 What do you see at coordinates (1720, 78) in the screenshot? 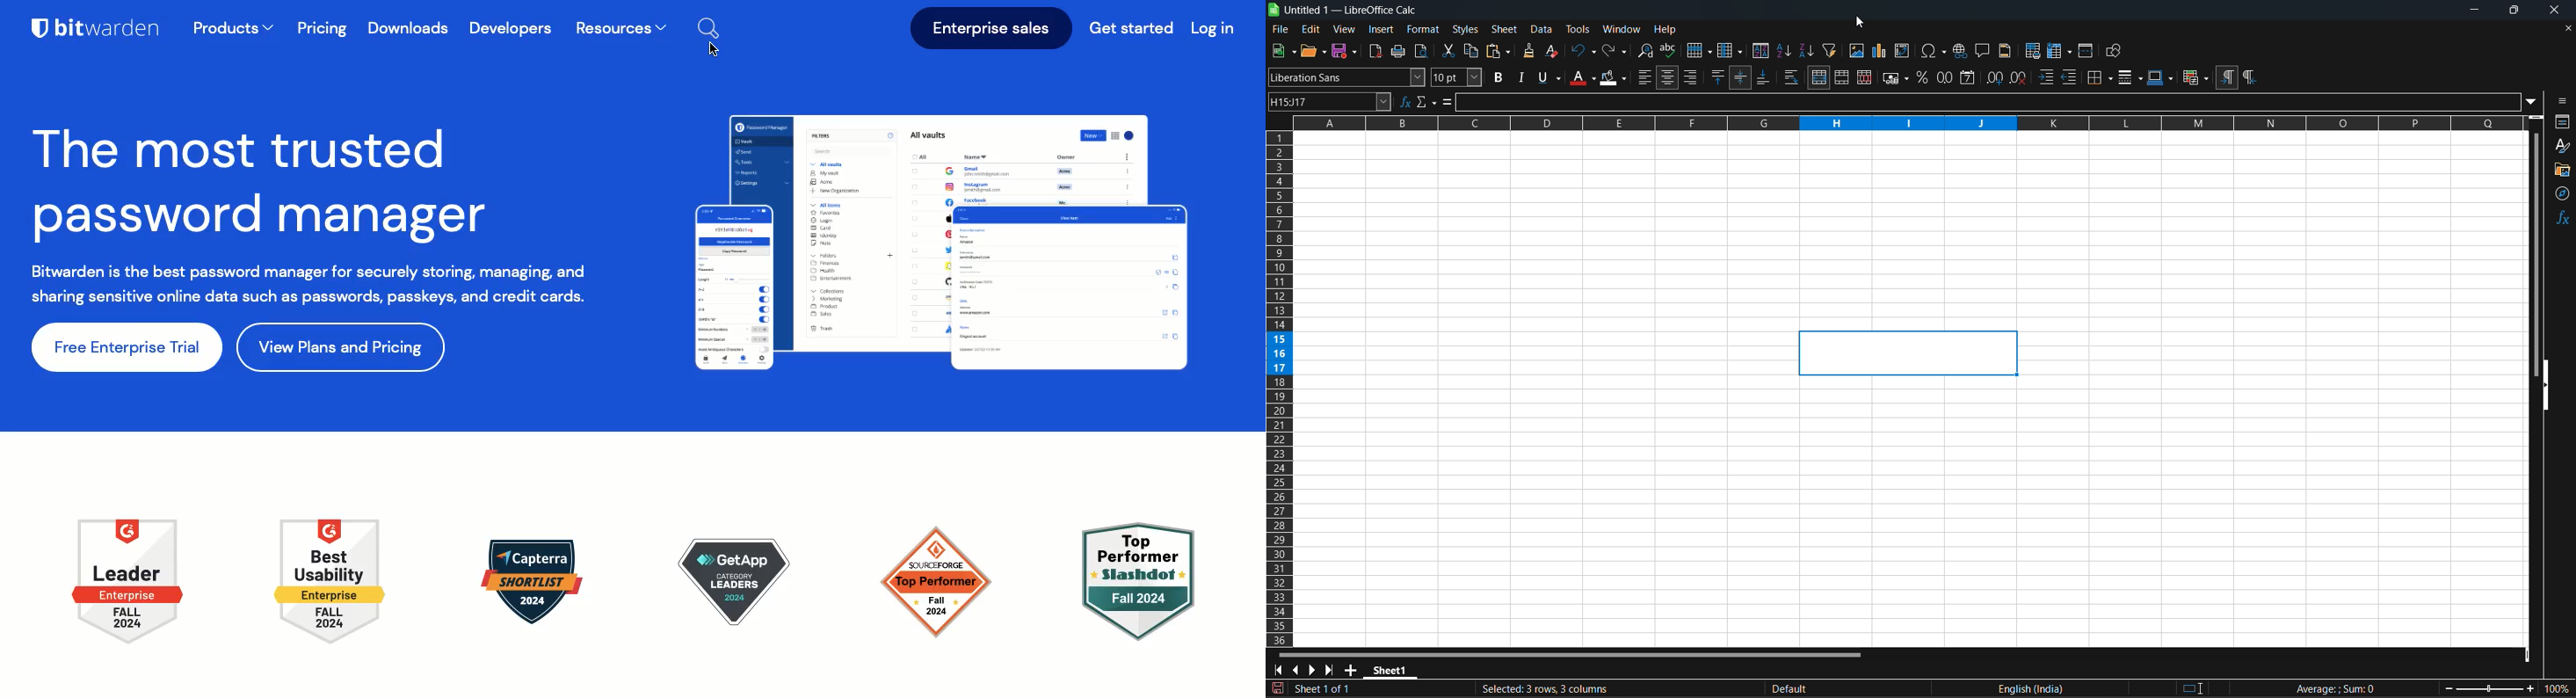
I see `align top` at bounding box center [1720, 78].